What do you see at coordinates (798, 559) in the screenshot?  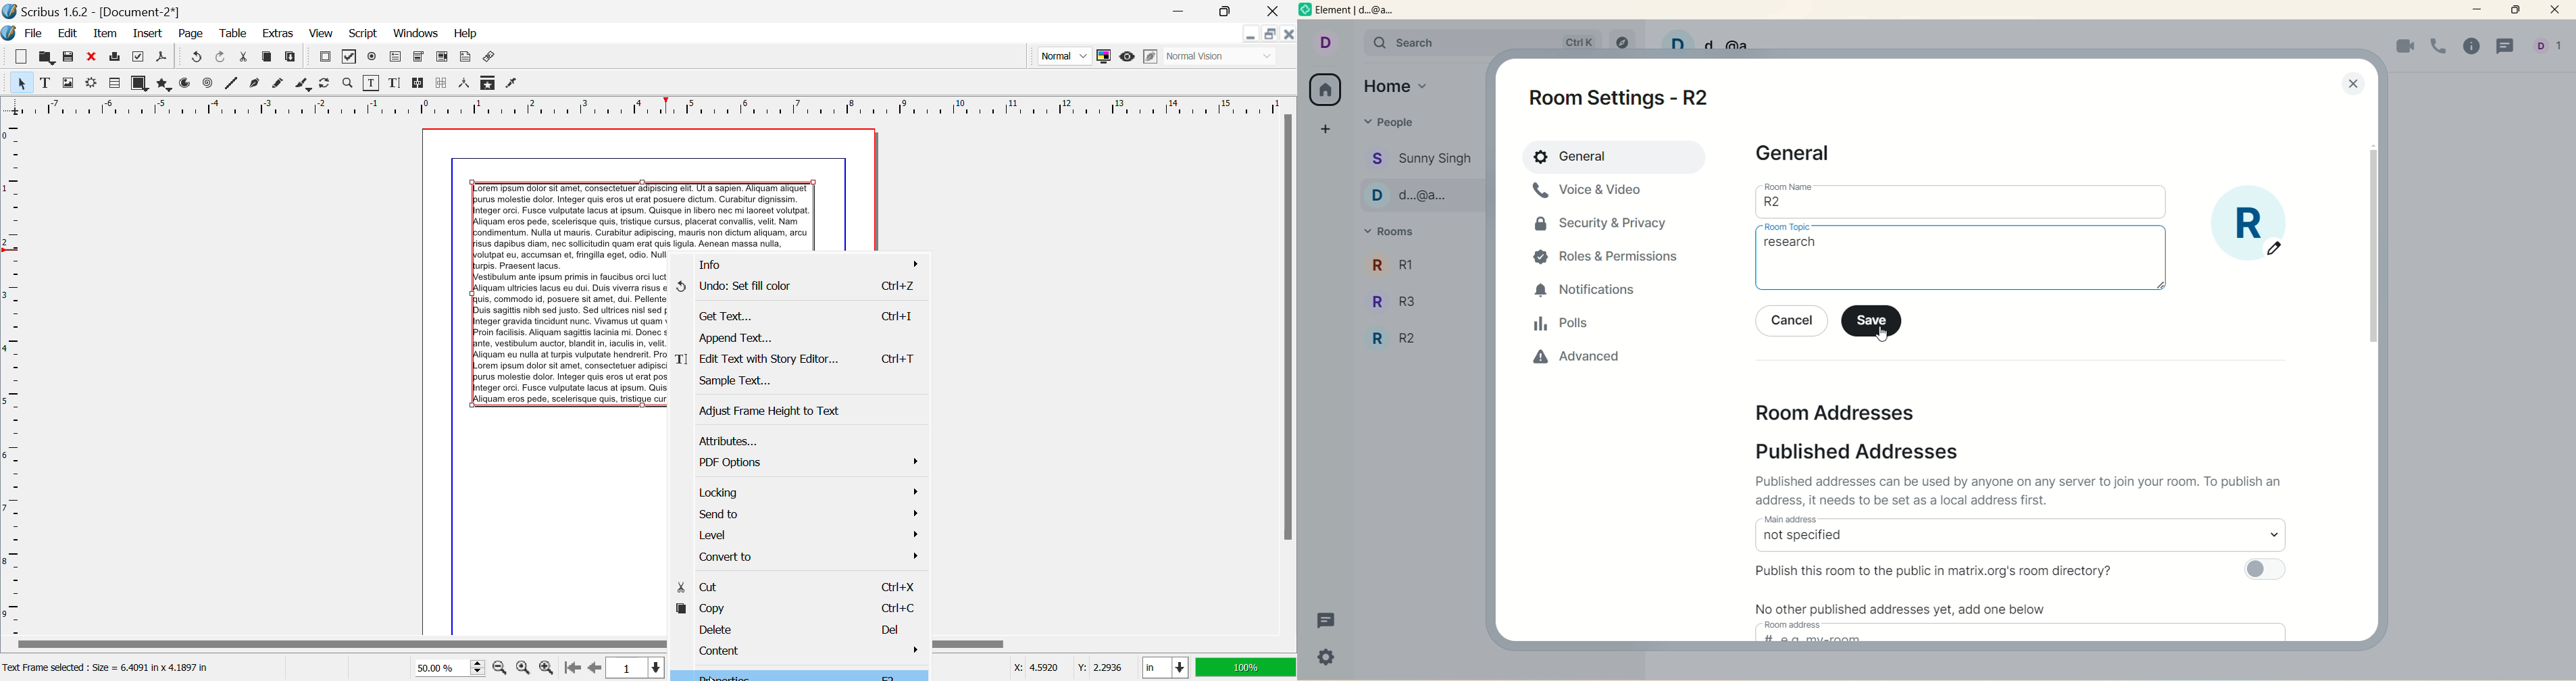 I see `Convert to` at bounding box center [798, 559].